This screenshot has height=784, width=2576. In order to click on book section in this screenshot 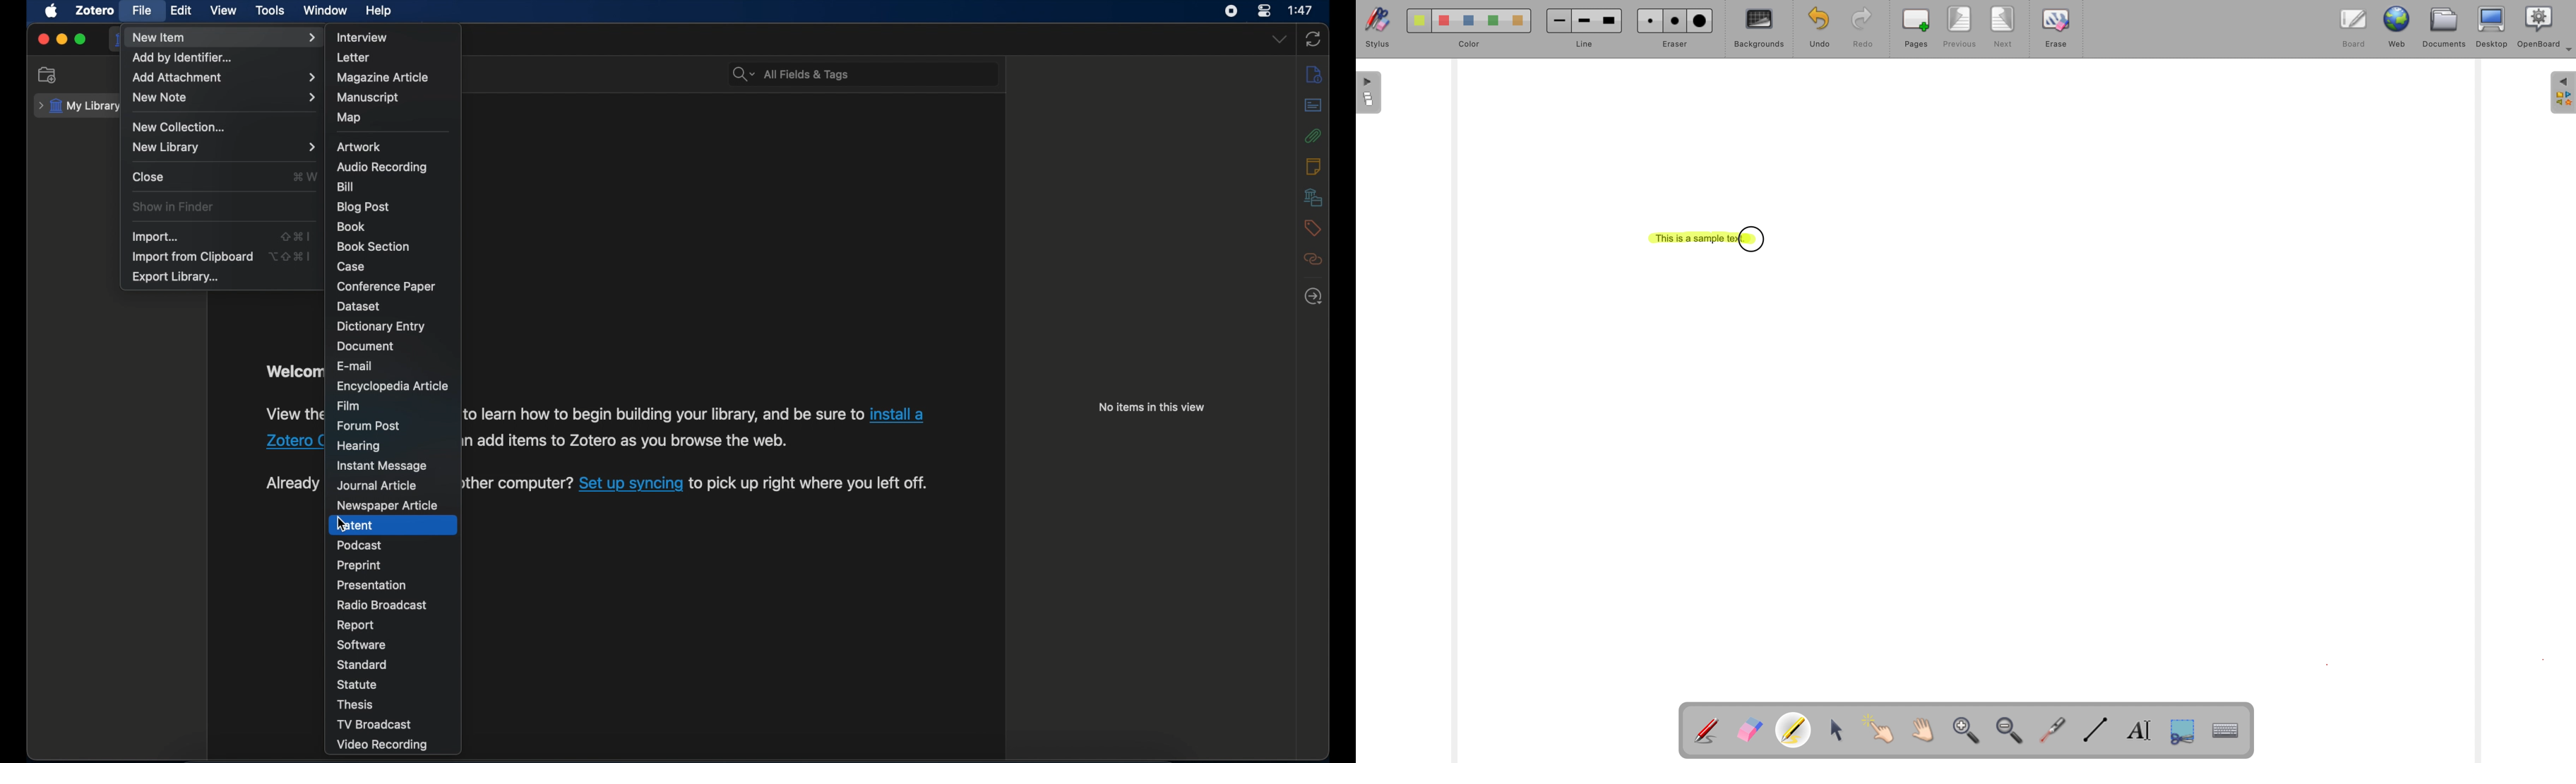, I will do `click(374, 247)`.